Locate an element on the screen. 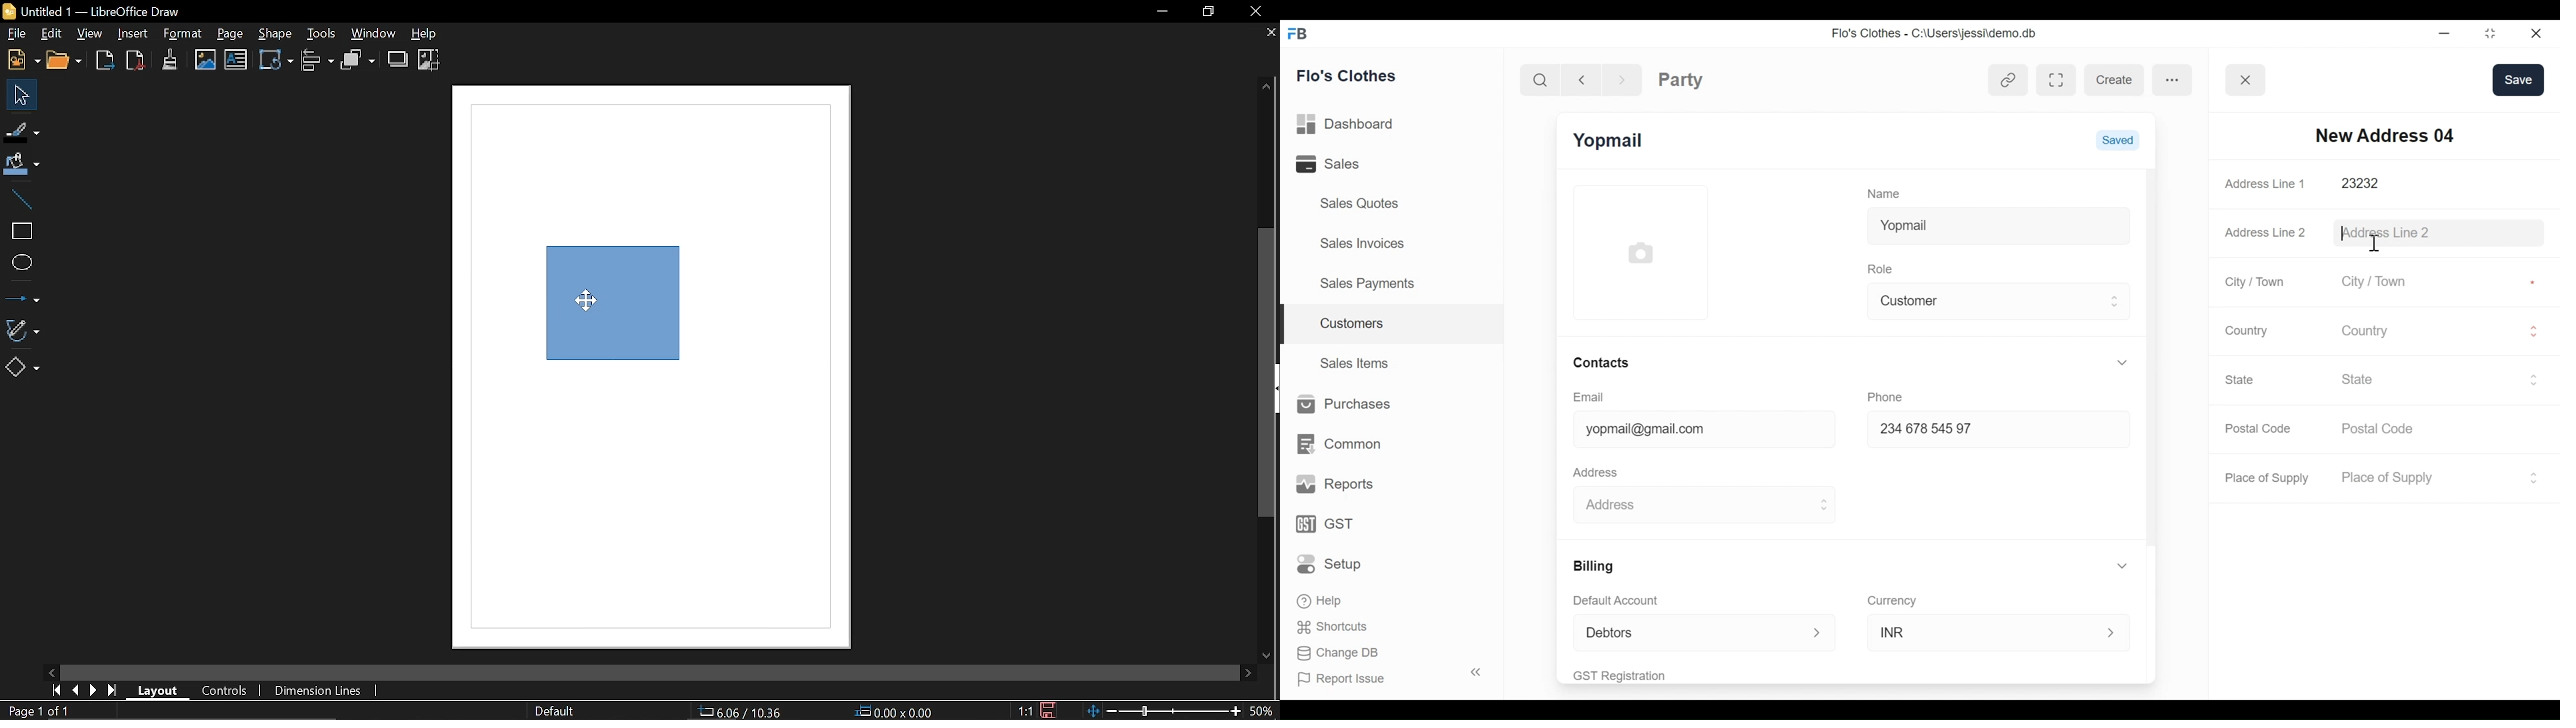 The height and width of the screenshot is (728, 2576). Controls is located at coordinates (227, 691).